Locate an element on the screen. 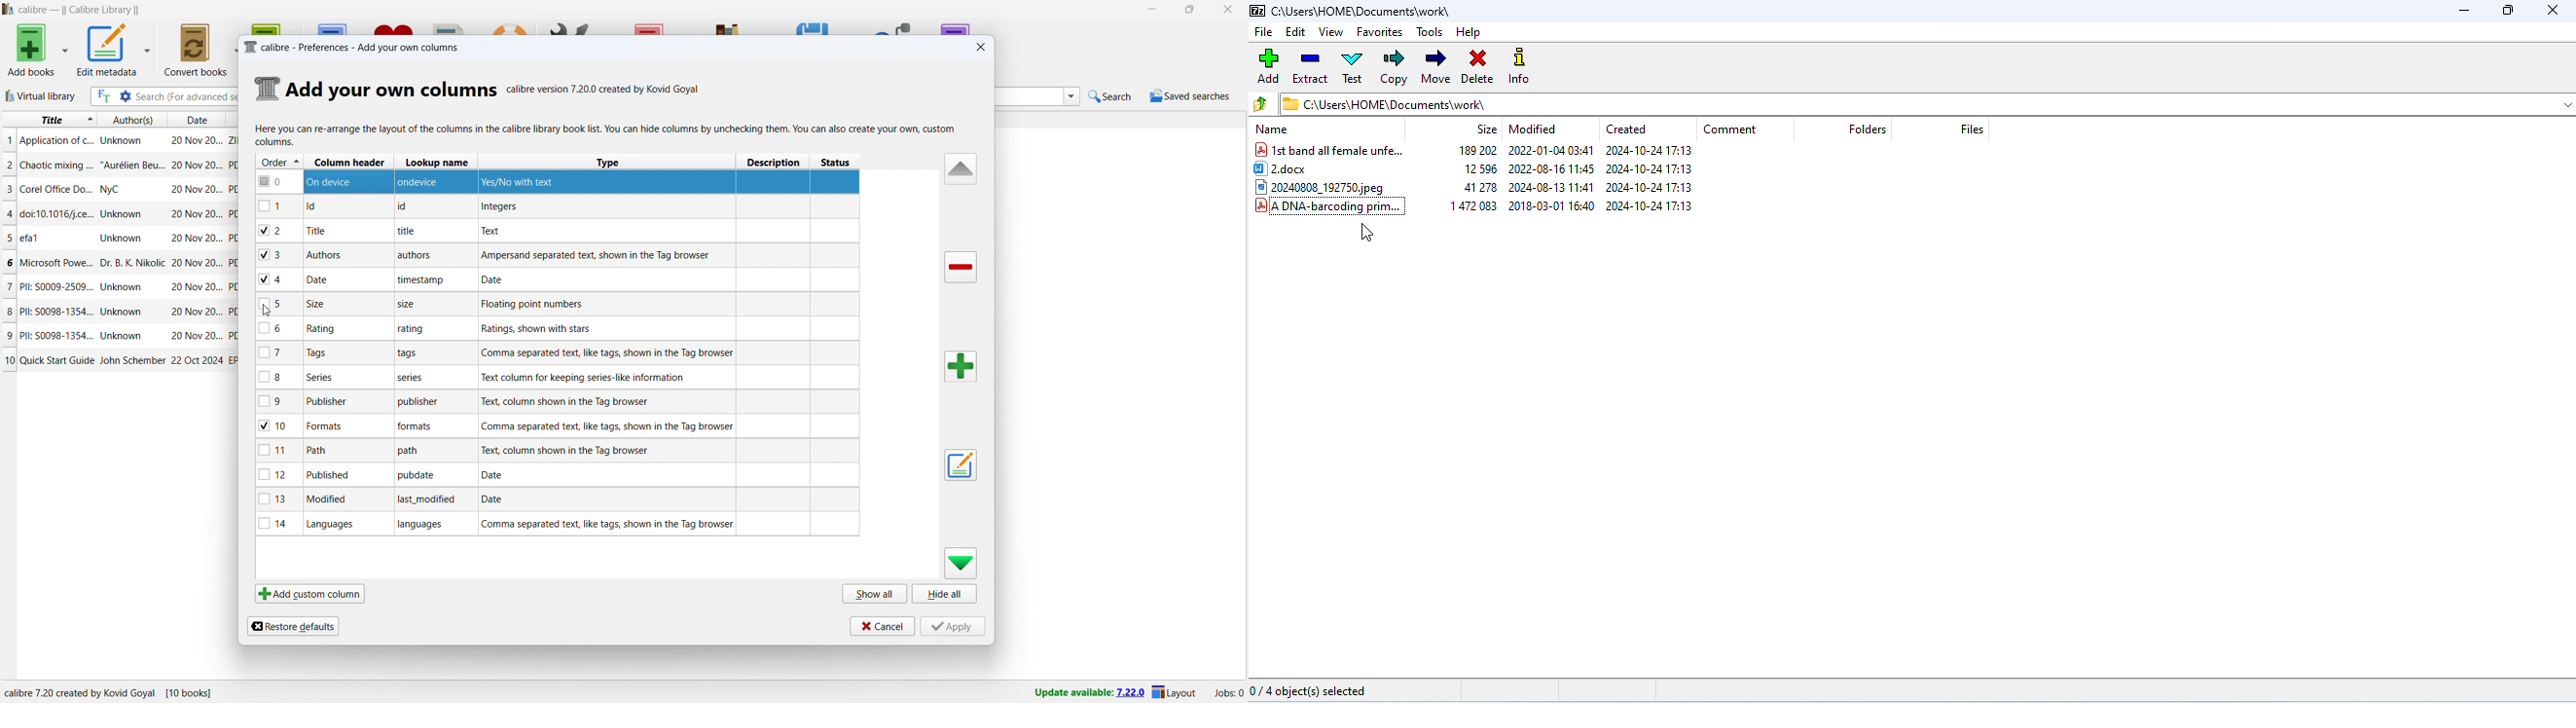 The width and height of the screenshot is (2576, 728). status is located at coordinates (837, 163).